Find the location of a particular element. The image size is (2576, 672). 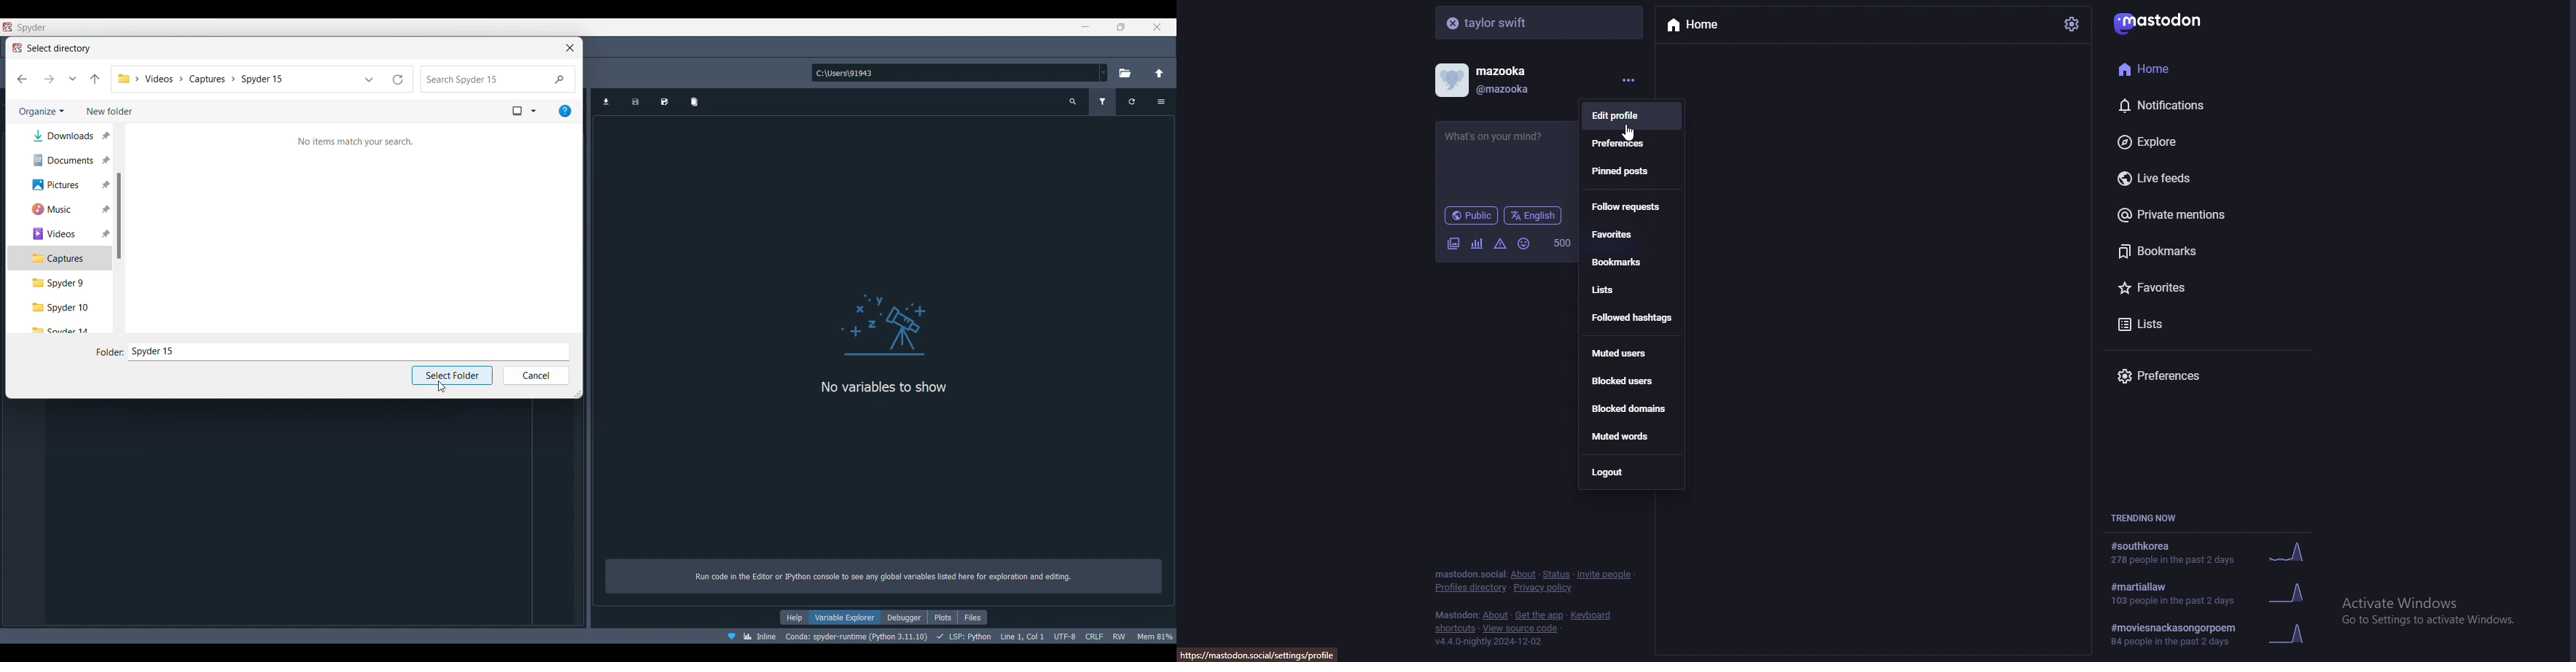

Help is located at coordinates (794, 617).